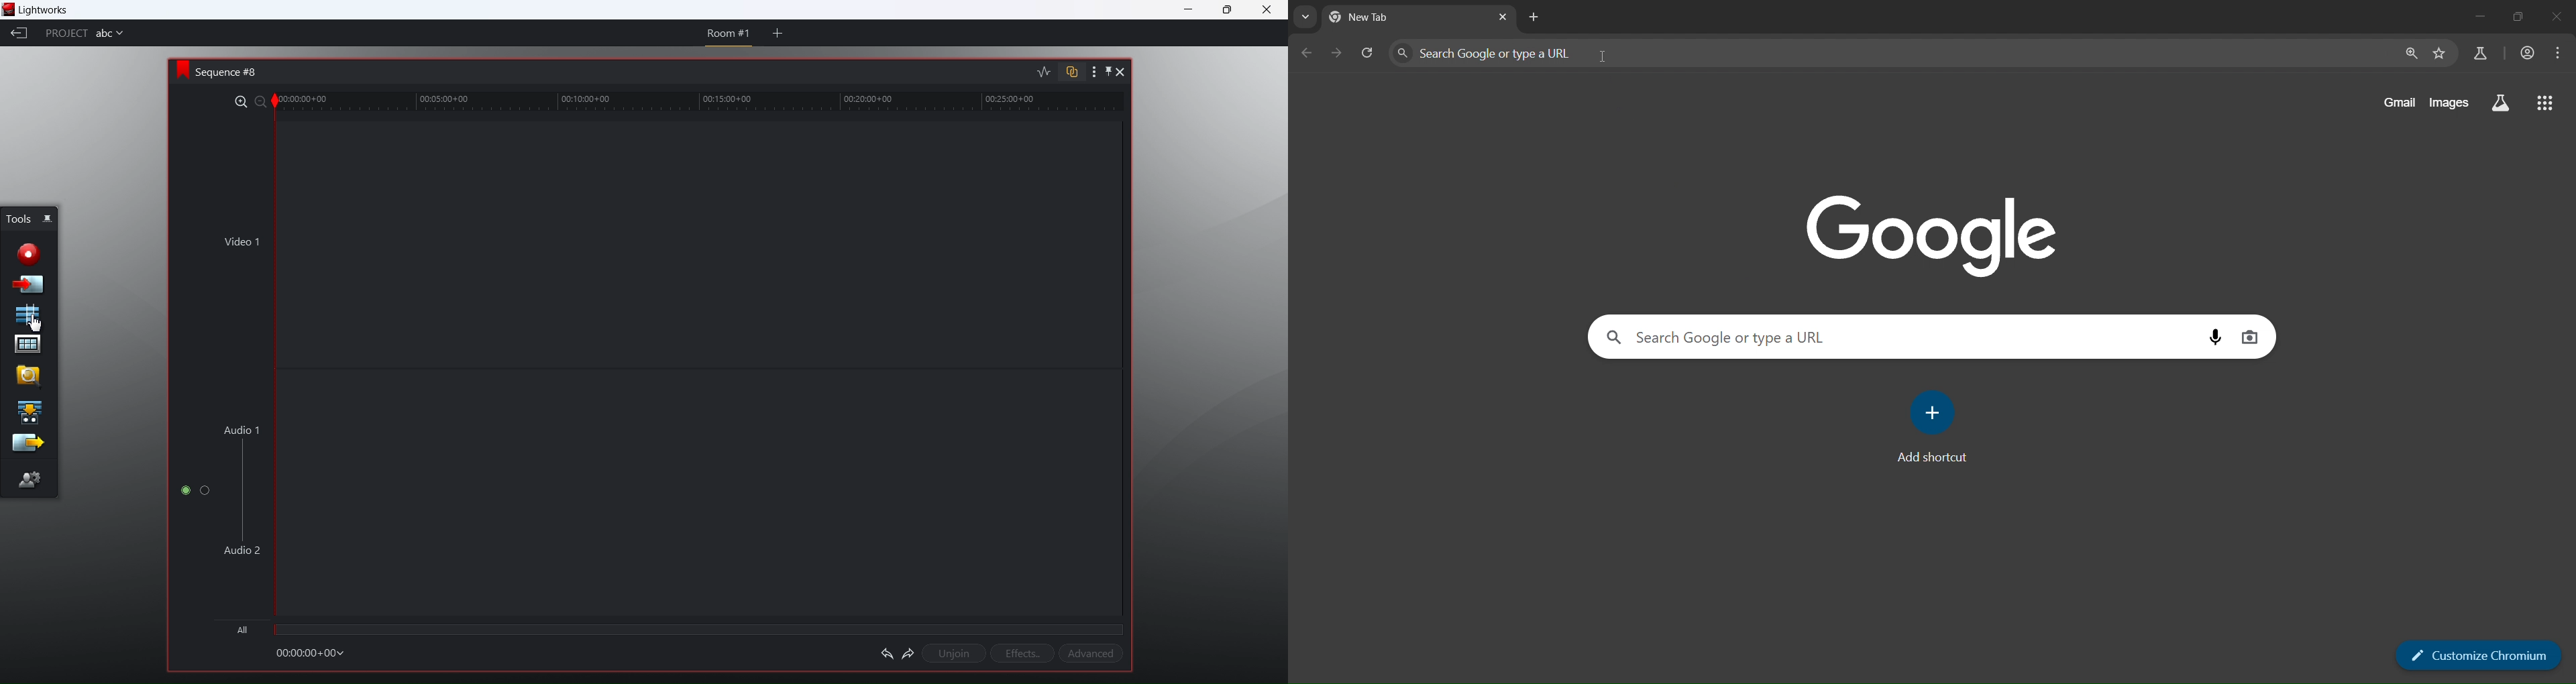 This screenshot has height=700, width=2576. What do you see at coordinates (1105, 72) in the screenshot?
I see `pin` at bounding box center [1105, 72].